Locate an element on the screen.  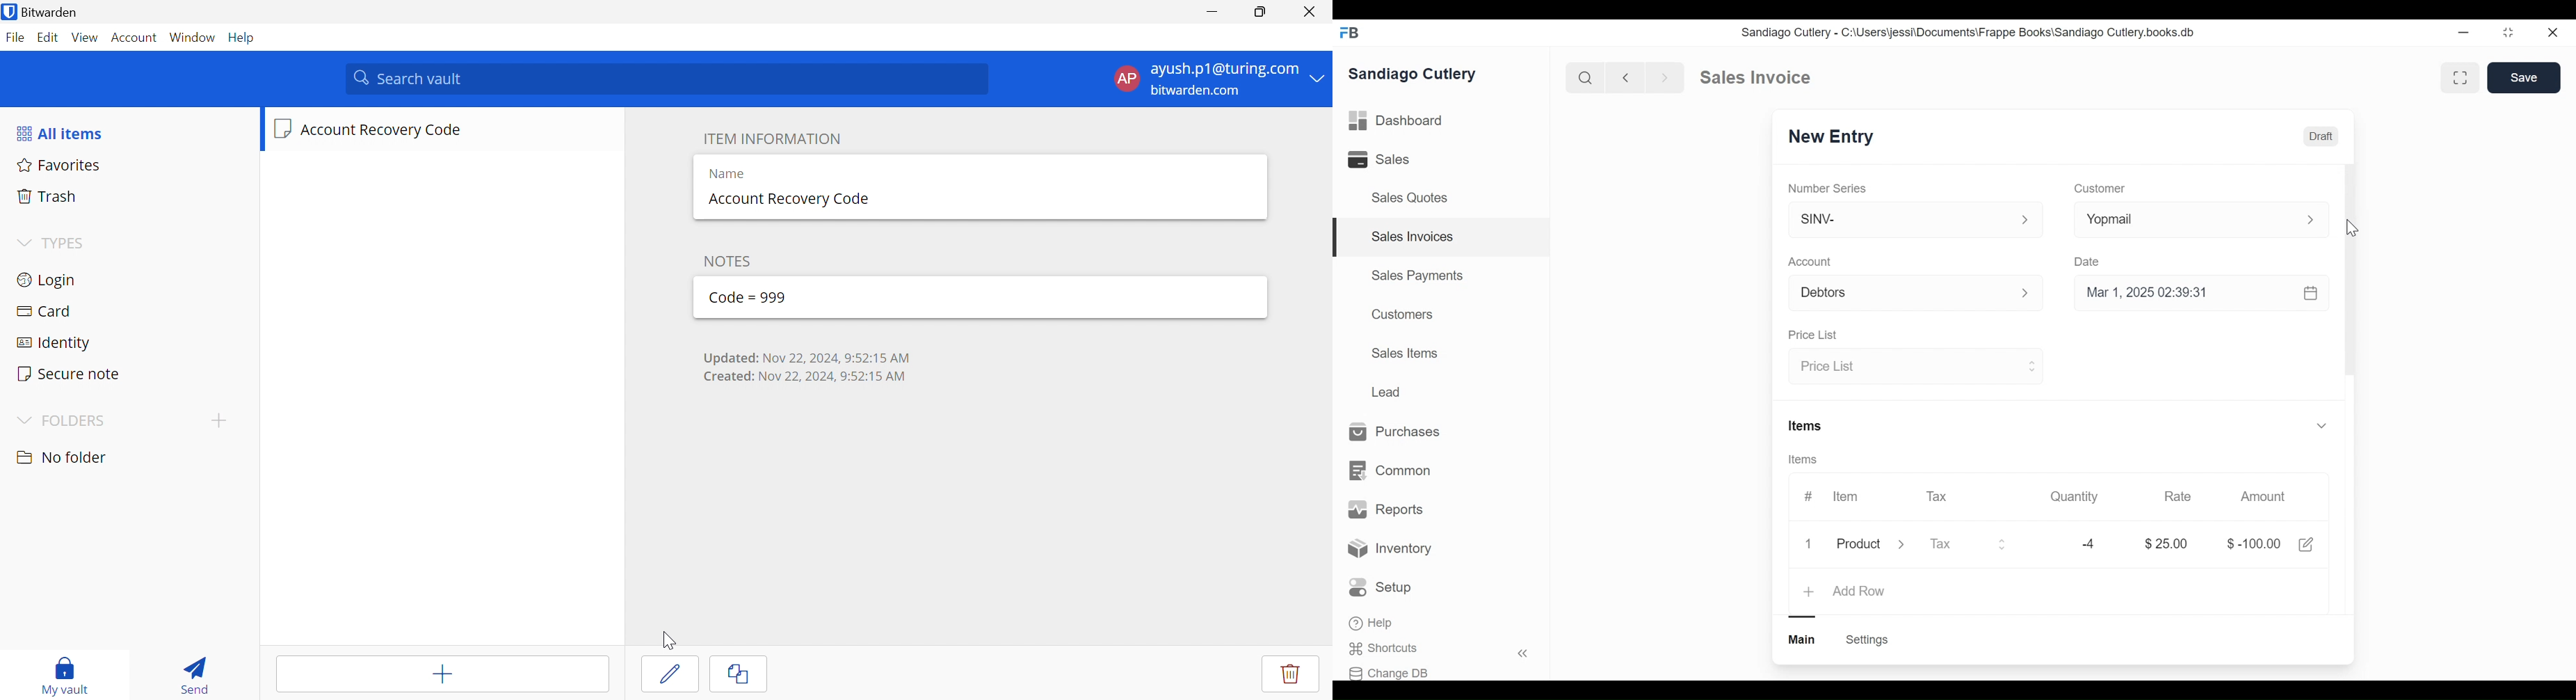
close is located at coordinates (1309, 15).